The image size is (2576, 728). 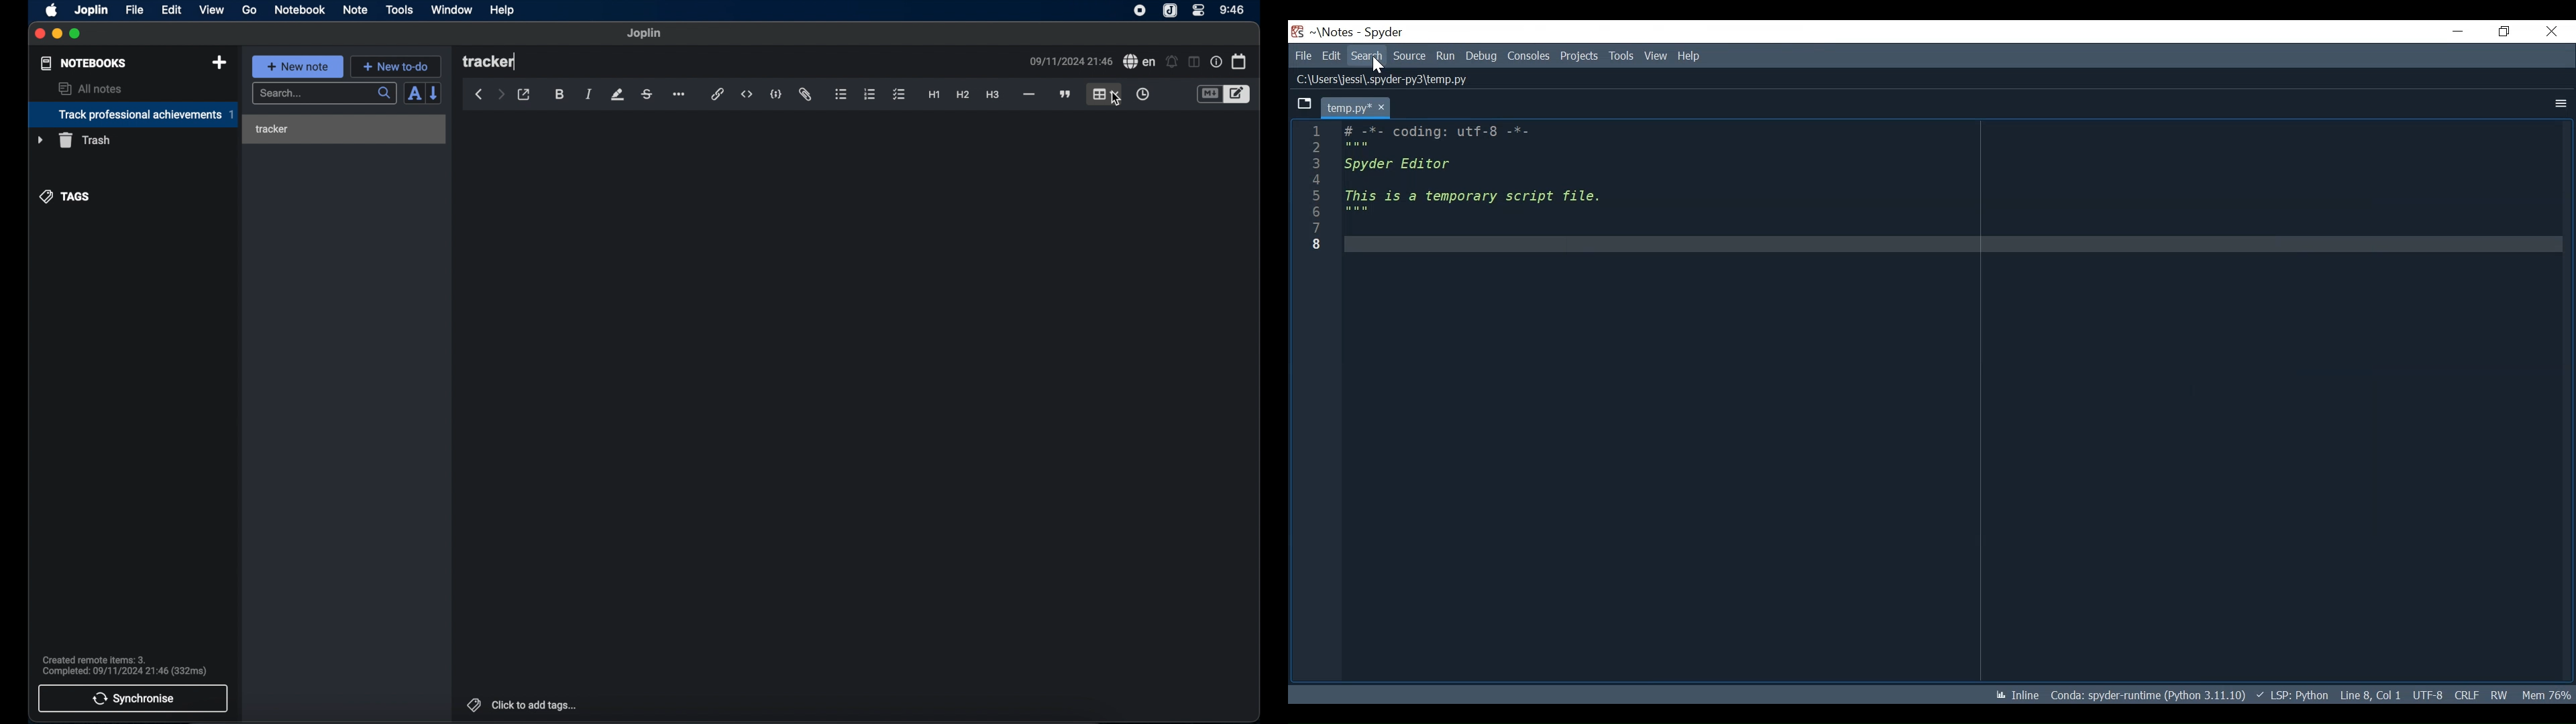 I want to click on heading 2, so click(x=963, y=95).